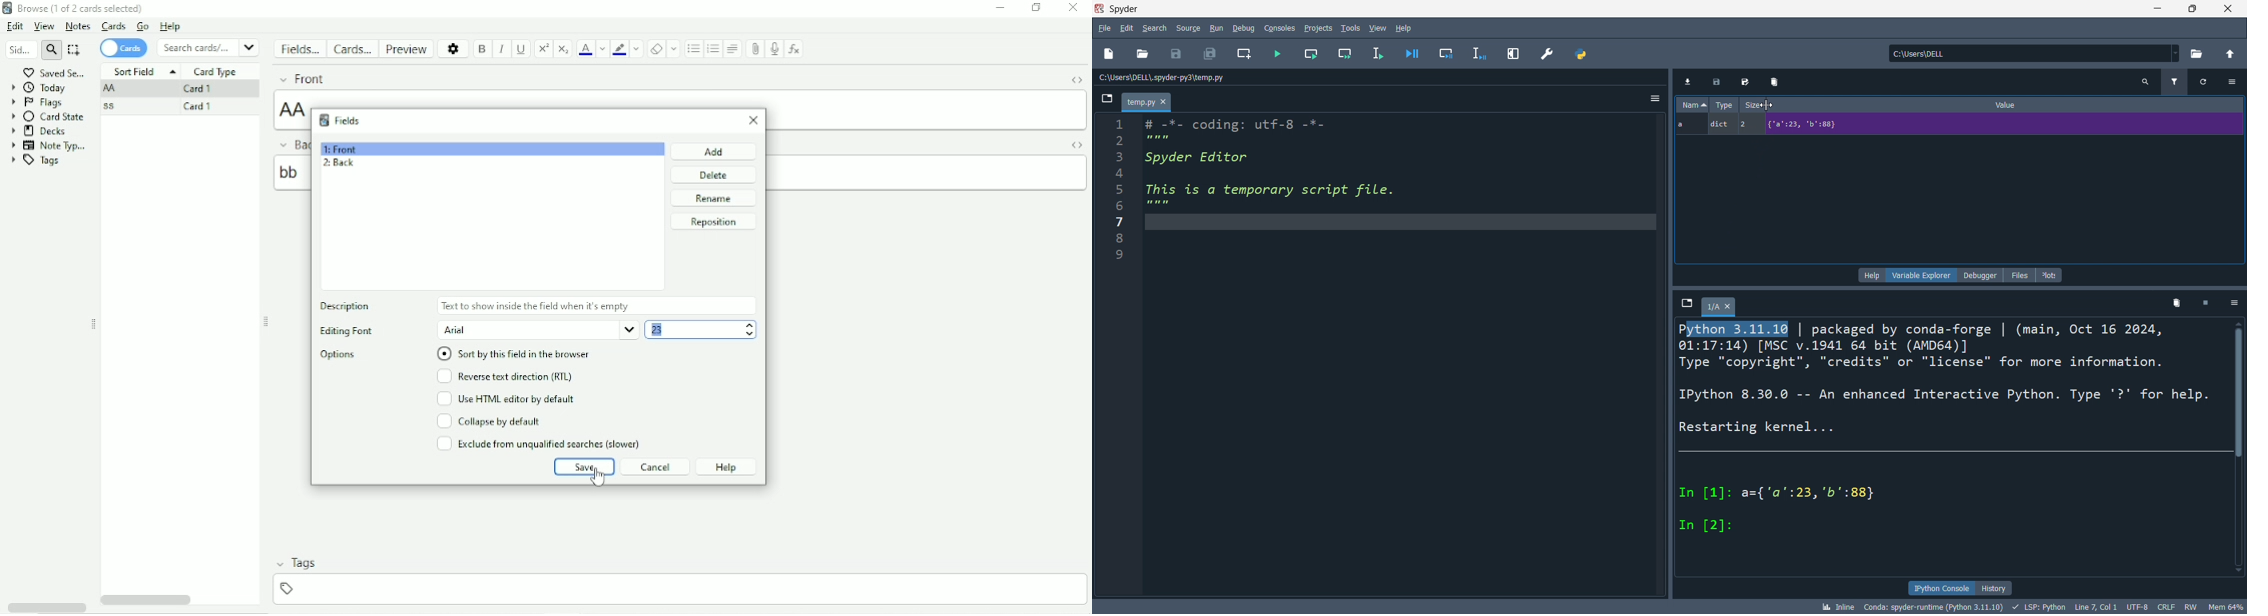 This screenshot has width=2268, height=616. I want to click on consoles, so click(1275, 28).